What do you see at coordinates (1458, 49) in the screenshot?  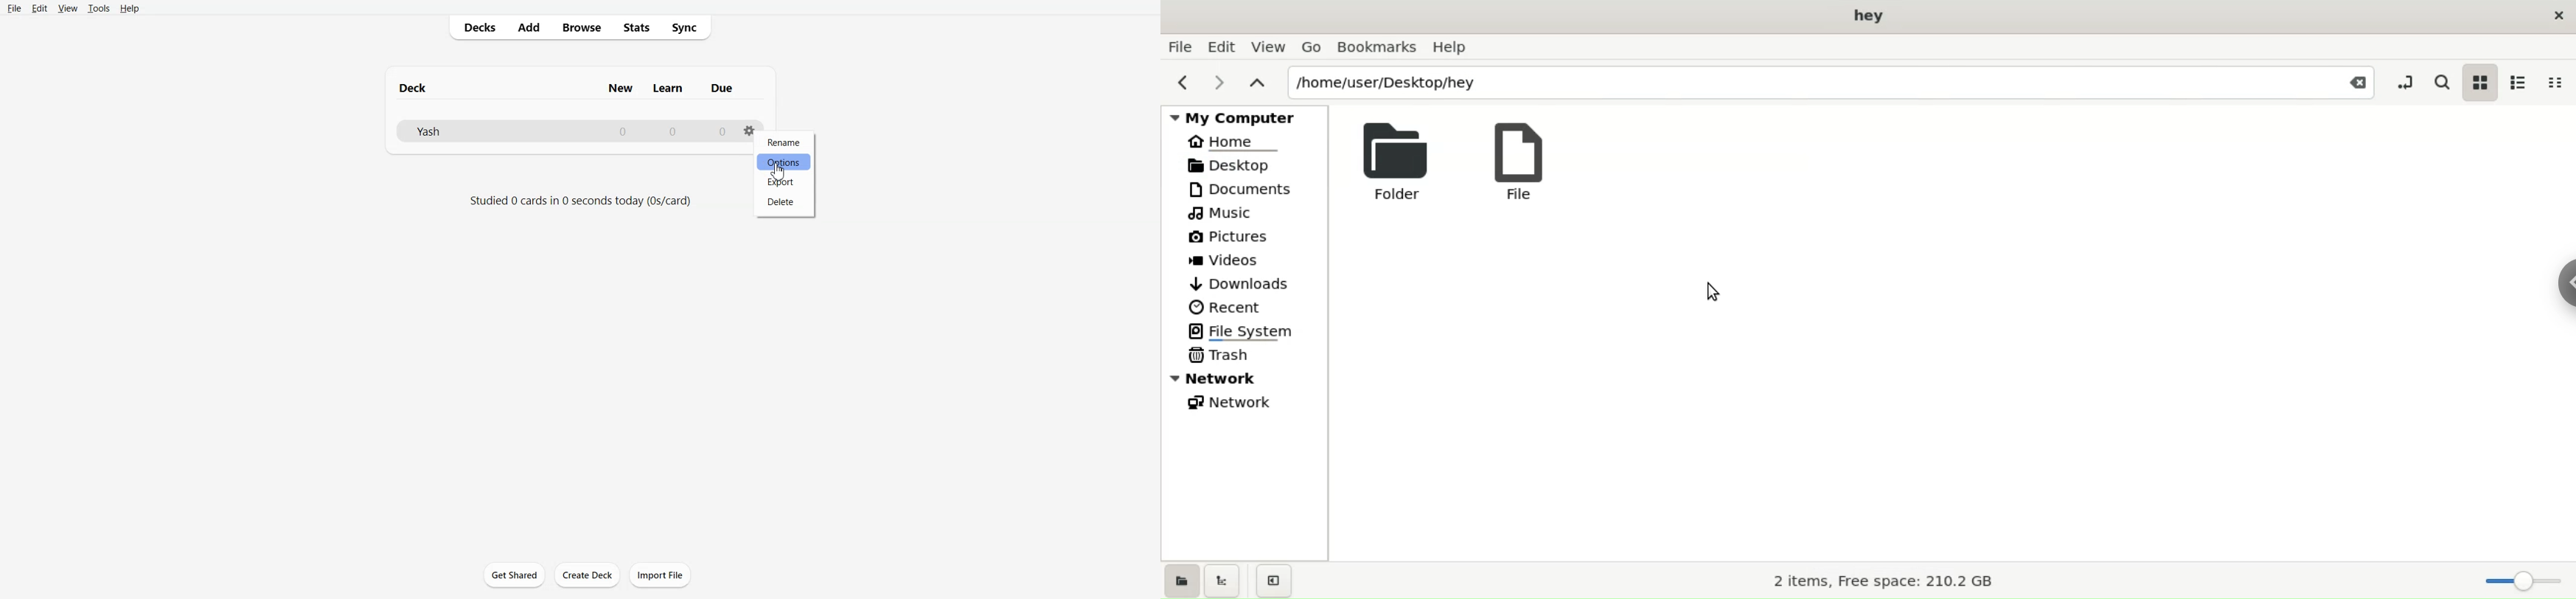 I see `help` at bounding box center [1458, 49].